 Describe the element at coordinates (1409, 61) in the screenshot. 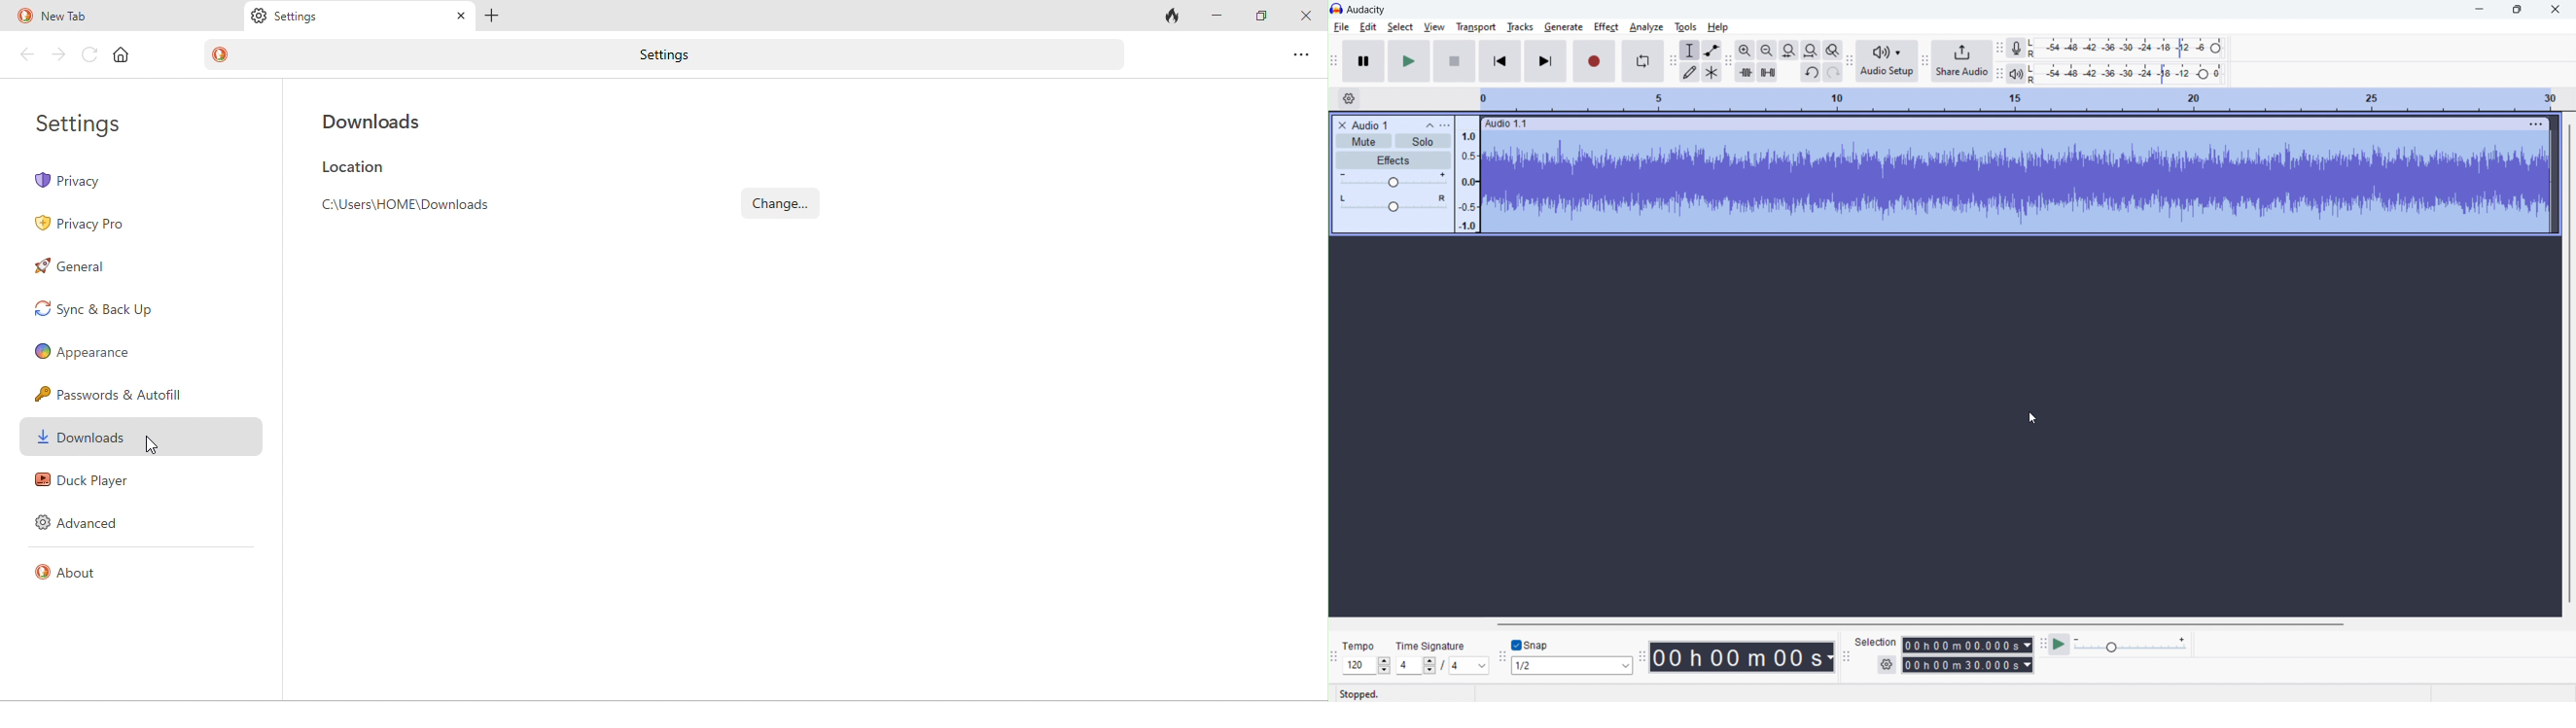

I see `play` at that location.